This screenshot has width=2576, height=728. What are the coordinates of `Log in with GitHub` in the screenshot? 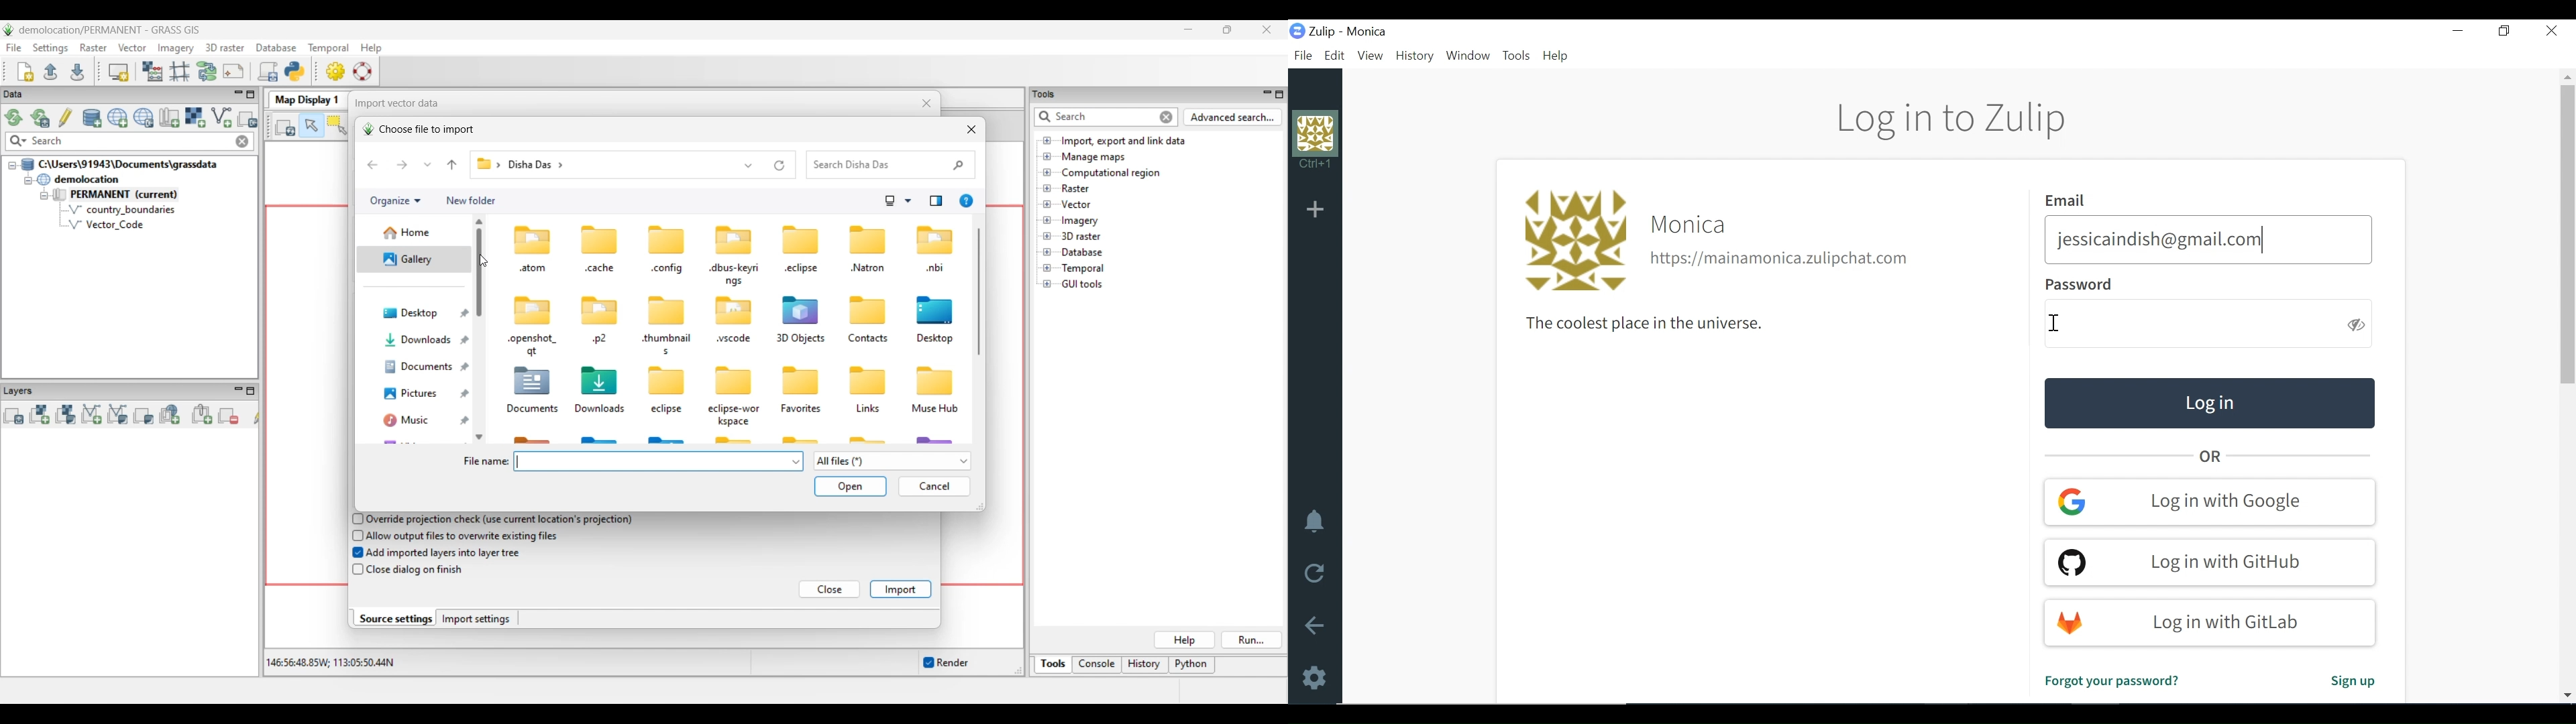 It's located at (2209, 561).